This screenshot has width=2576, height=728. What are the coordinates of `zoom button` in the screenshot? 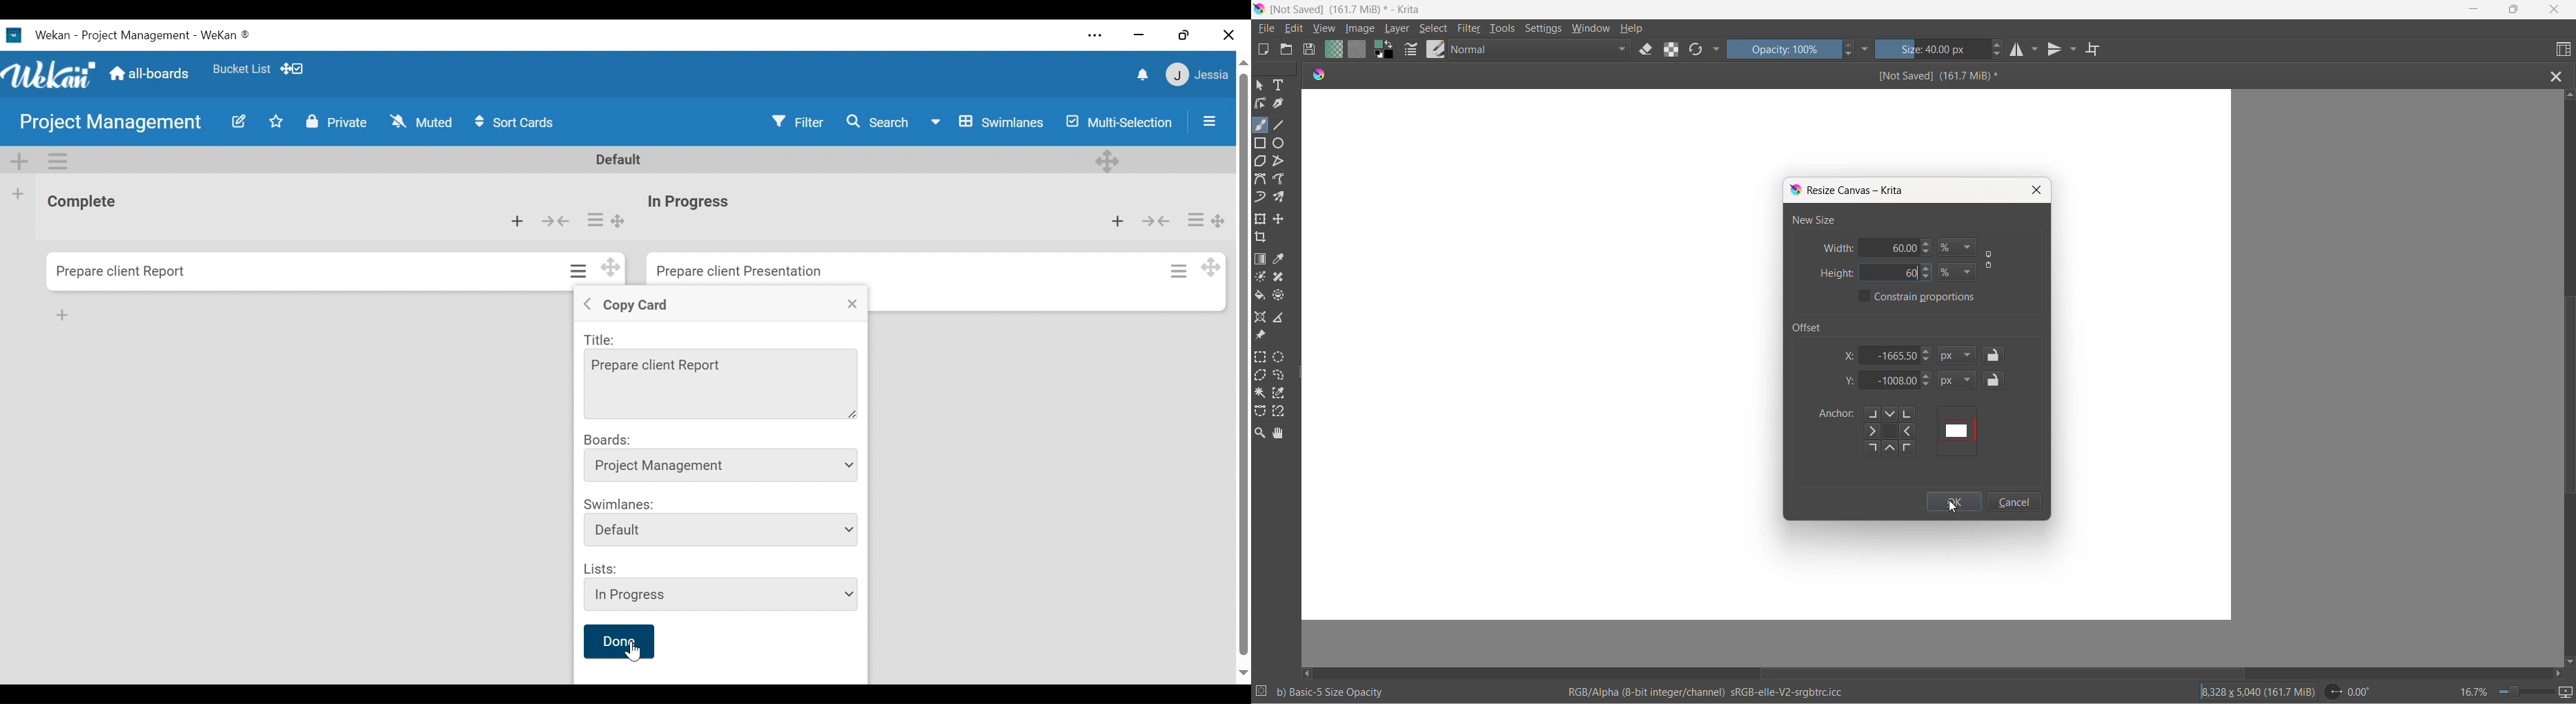 It's located at (1275, 68).